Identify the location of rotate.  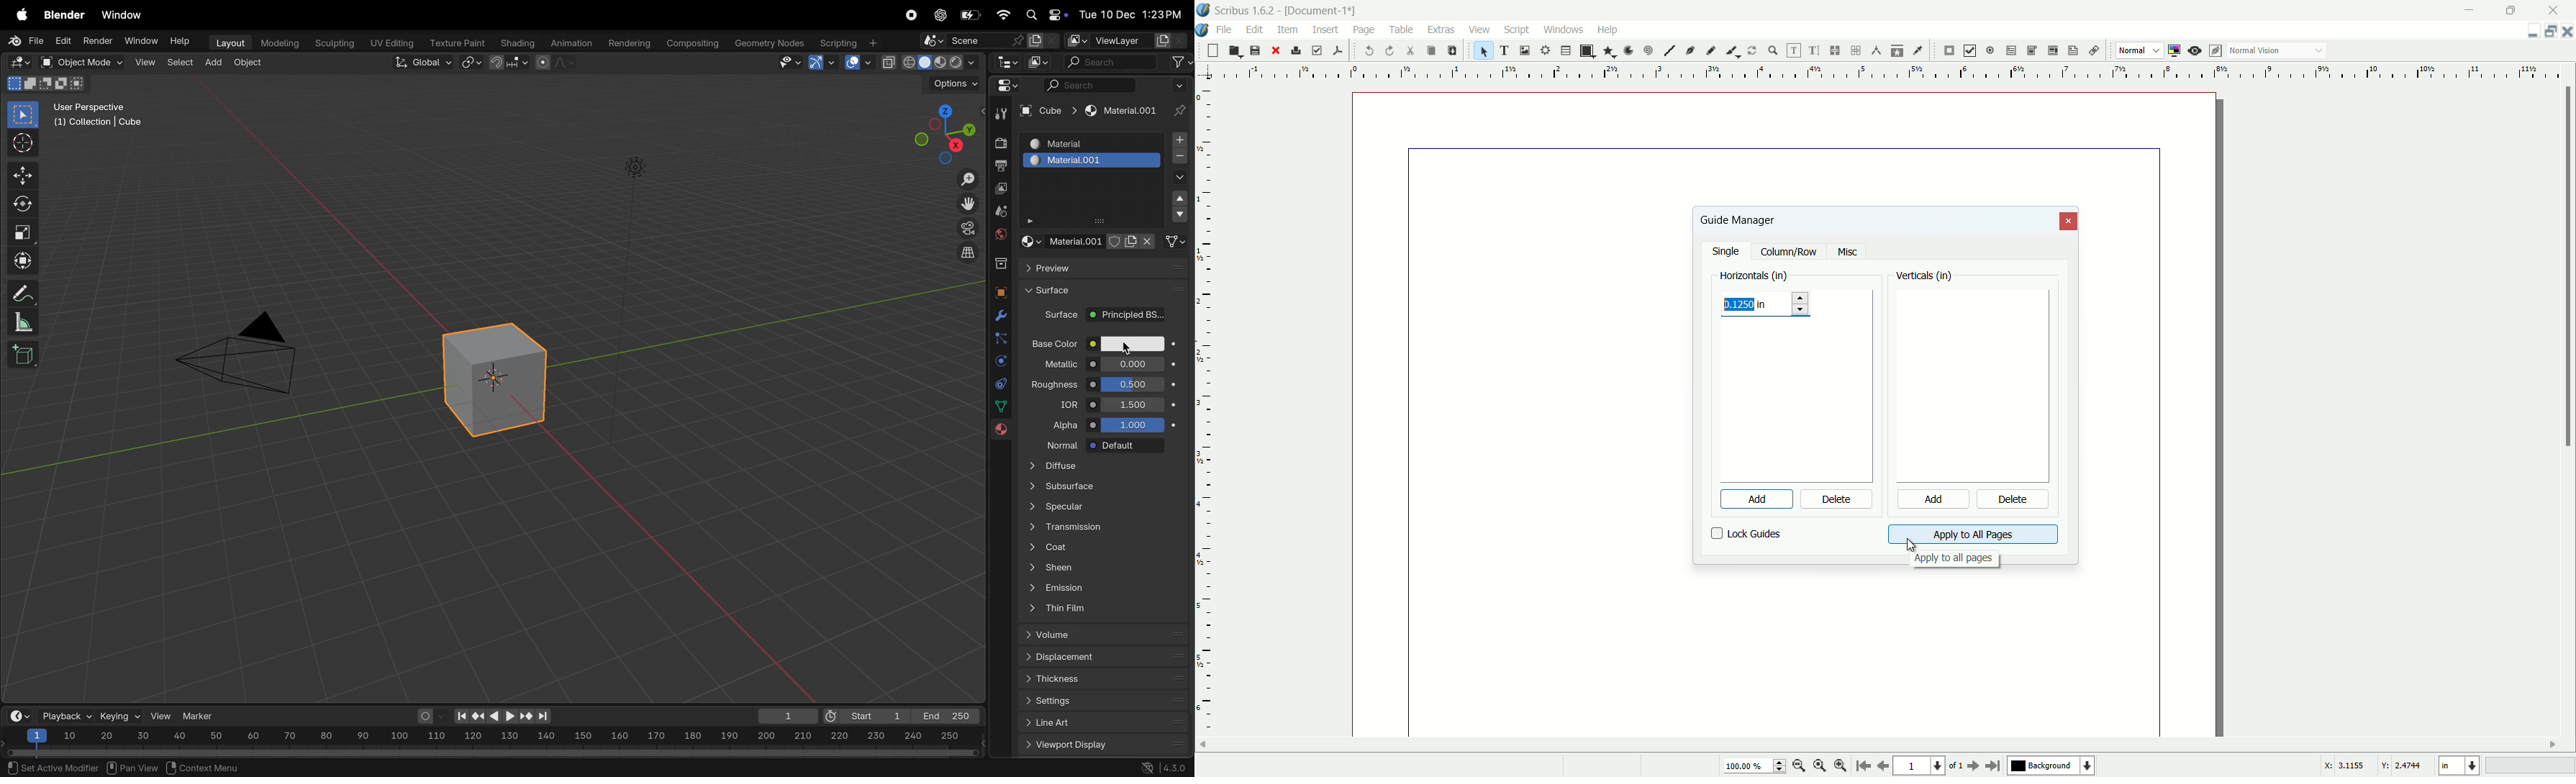
(20, 204).